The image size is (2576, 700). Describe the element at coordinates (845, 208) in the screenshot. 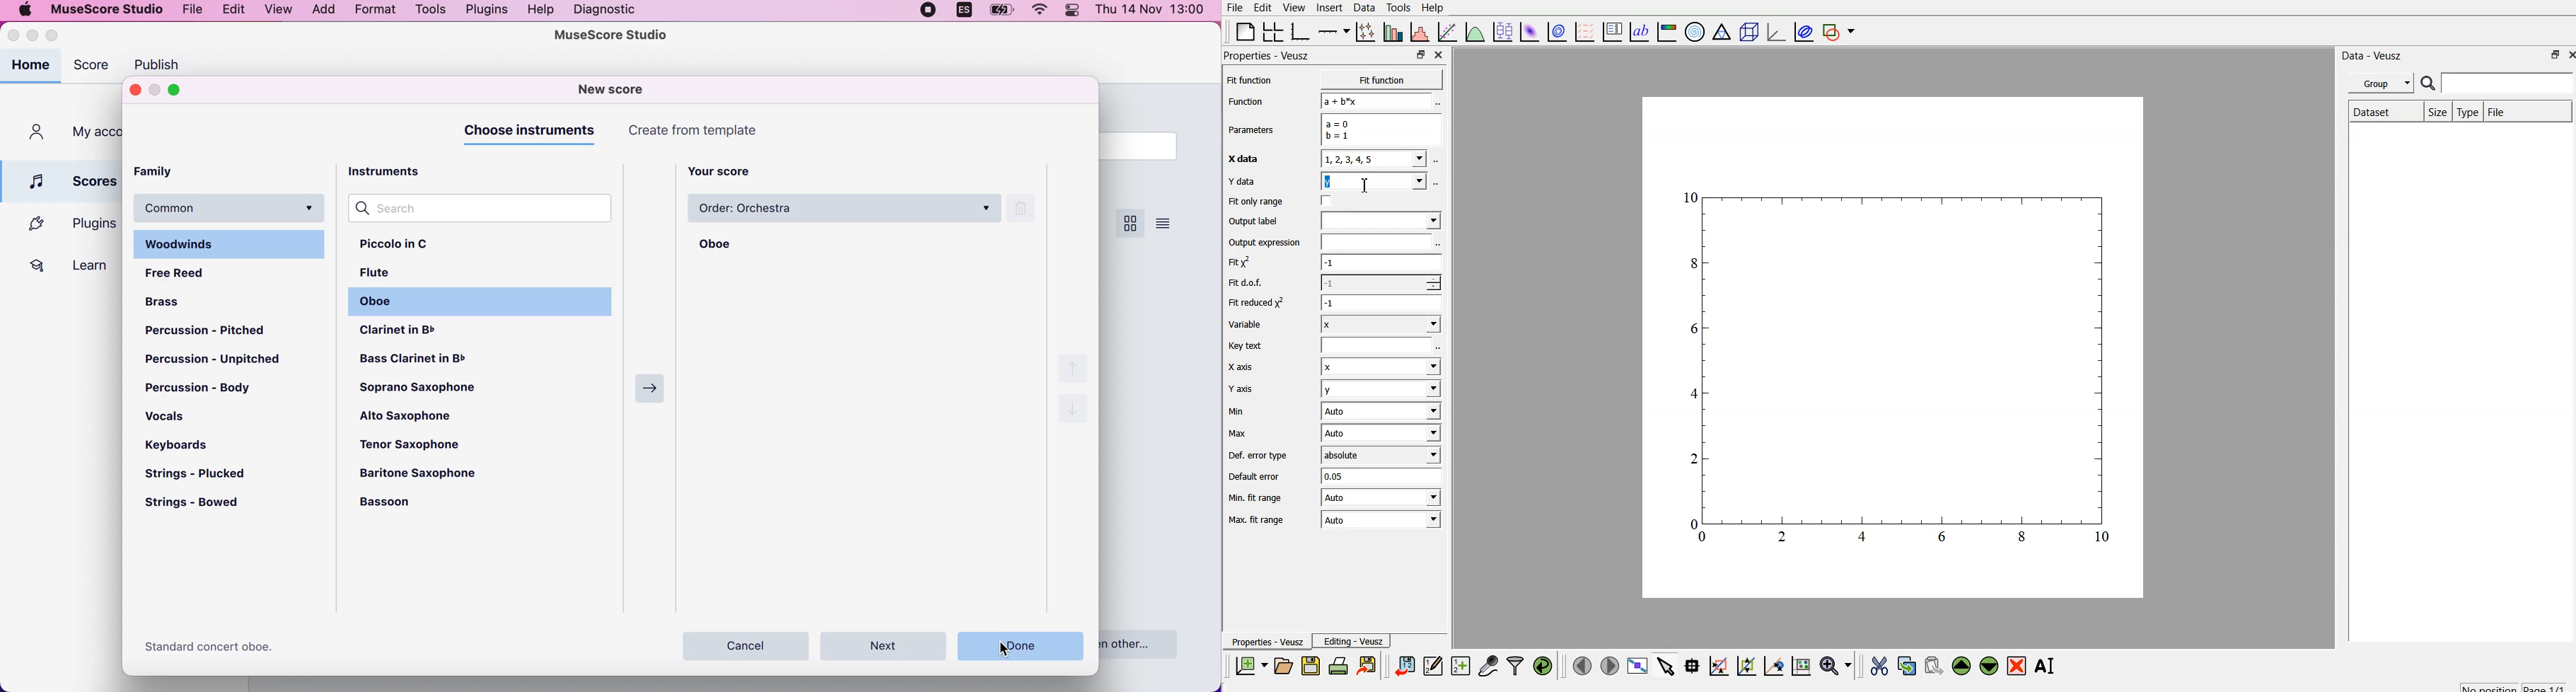

I see `order:orchestra` at that location.